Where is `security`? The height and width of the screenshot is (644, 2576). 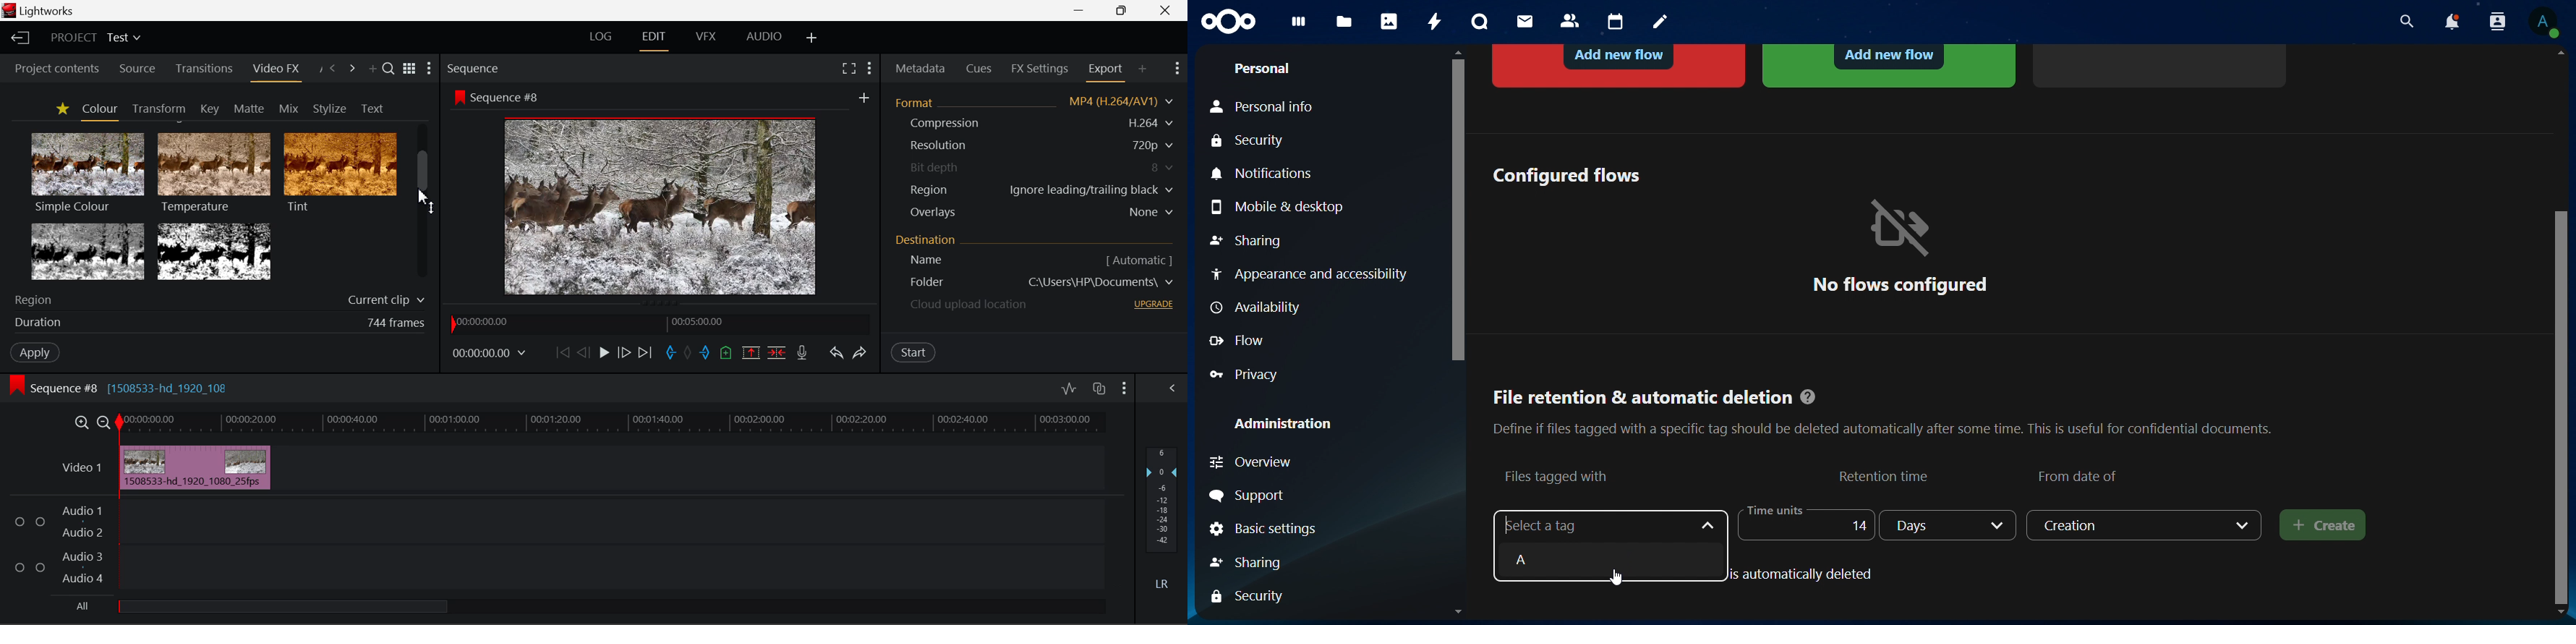
security is located at coordinates (1252, 142).